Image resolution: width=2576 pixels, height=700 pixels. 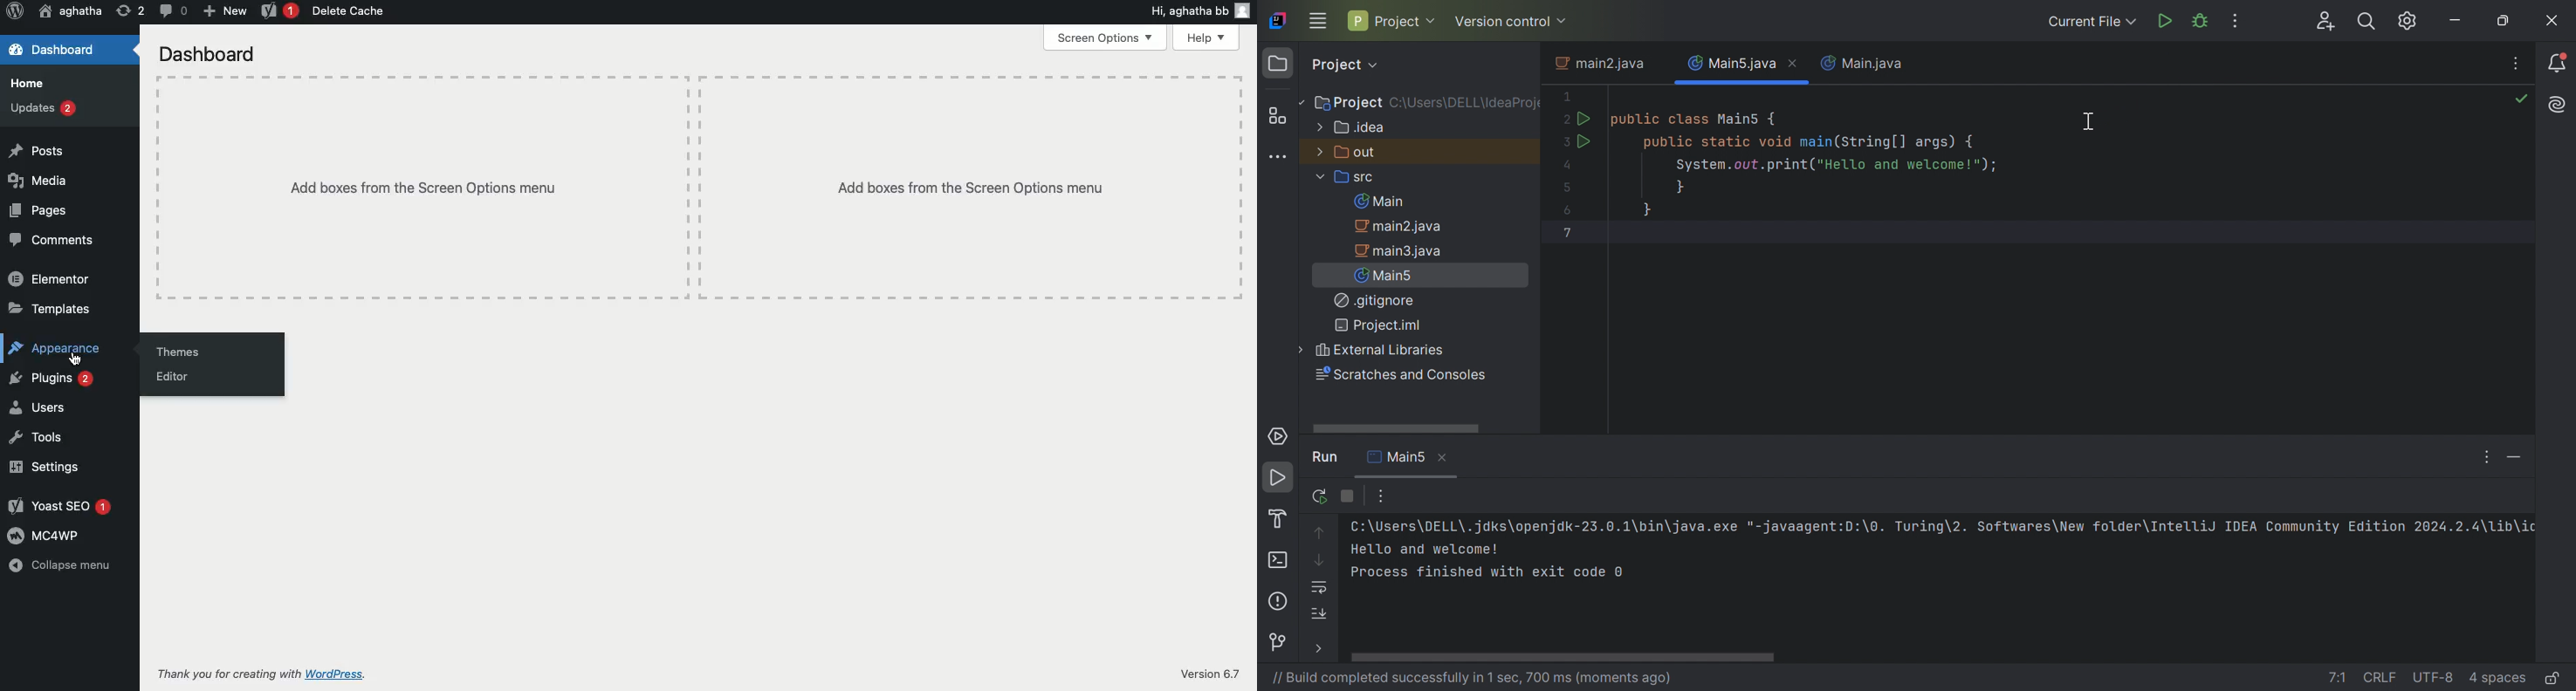 I want to click on Media, so click(x=42, y=181).